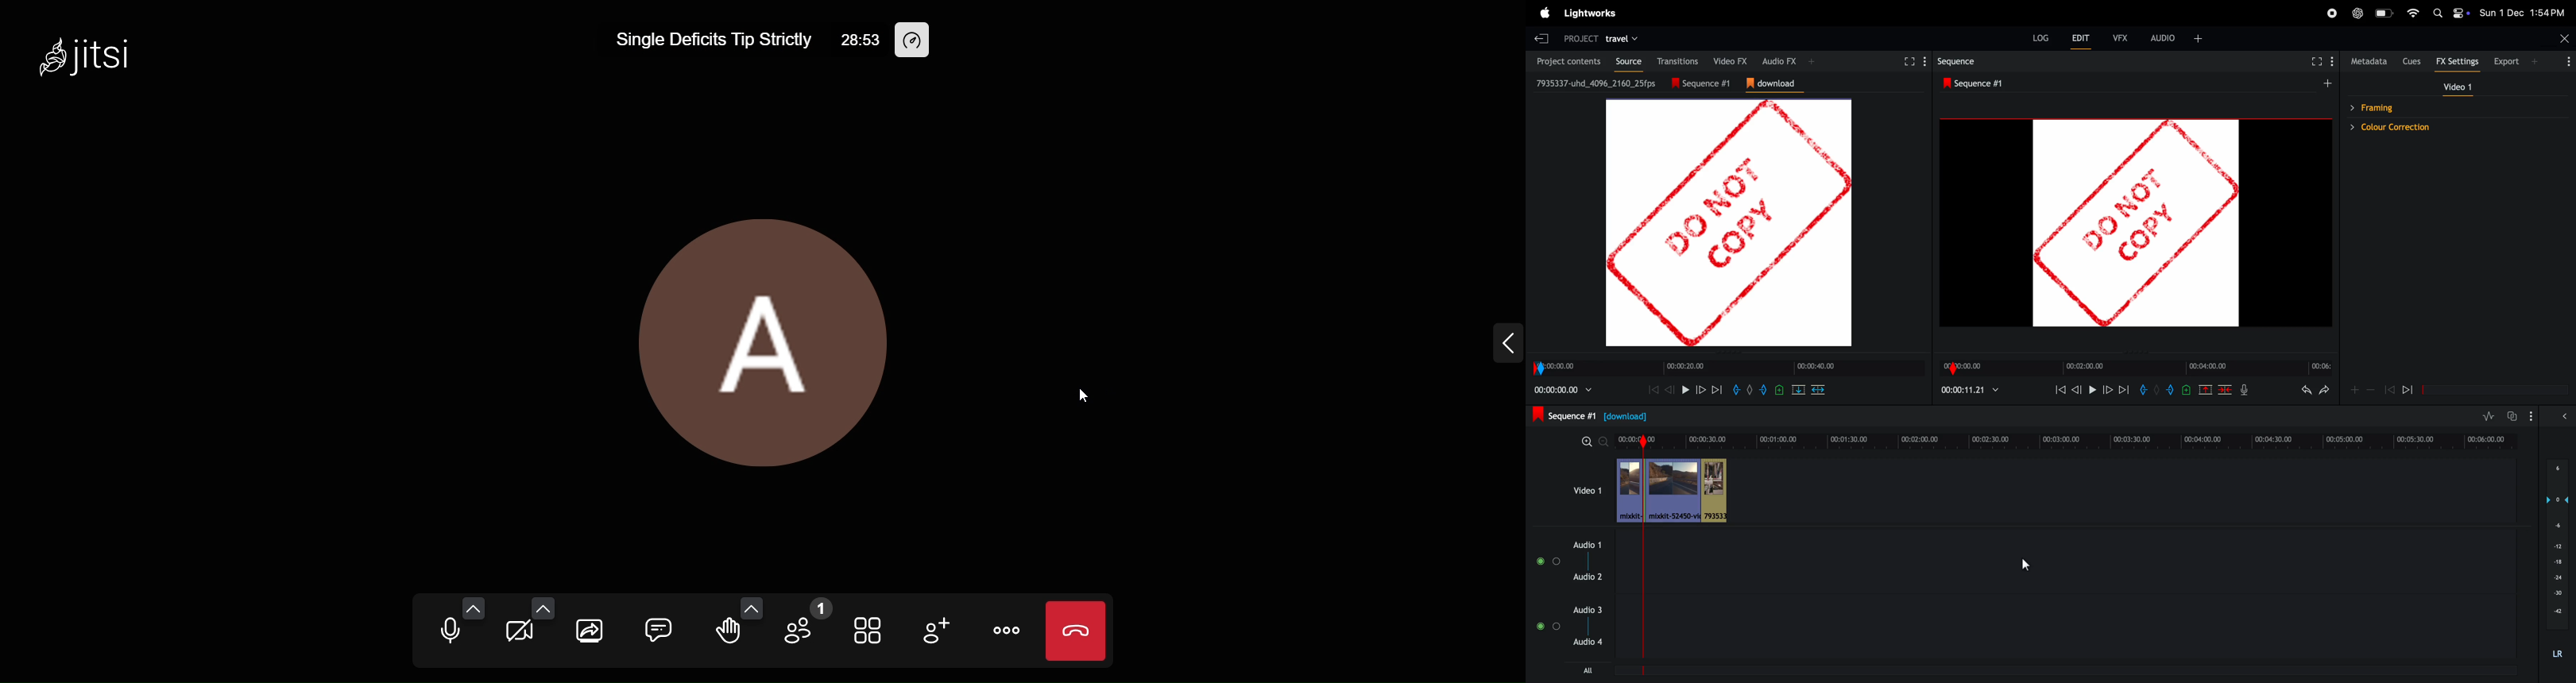 The width and height of the screenshot is (2576, 700). What do you see at coordinates (2136, 368) in the screenshot?
I see `time frame` at bounding box center [2136, 368].